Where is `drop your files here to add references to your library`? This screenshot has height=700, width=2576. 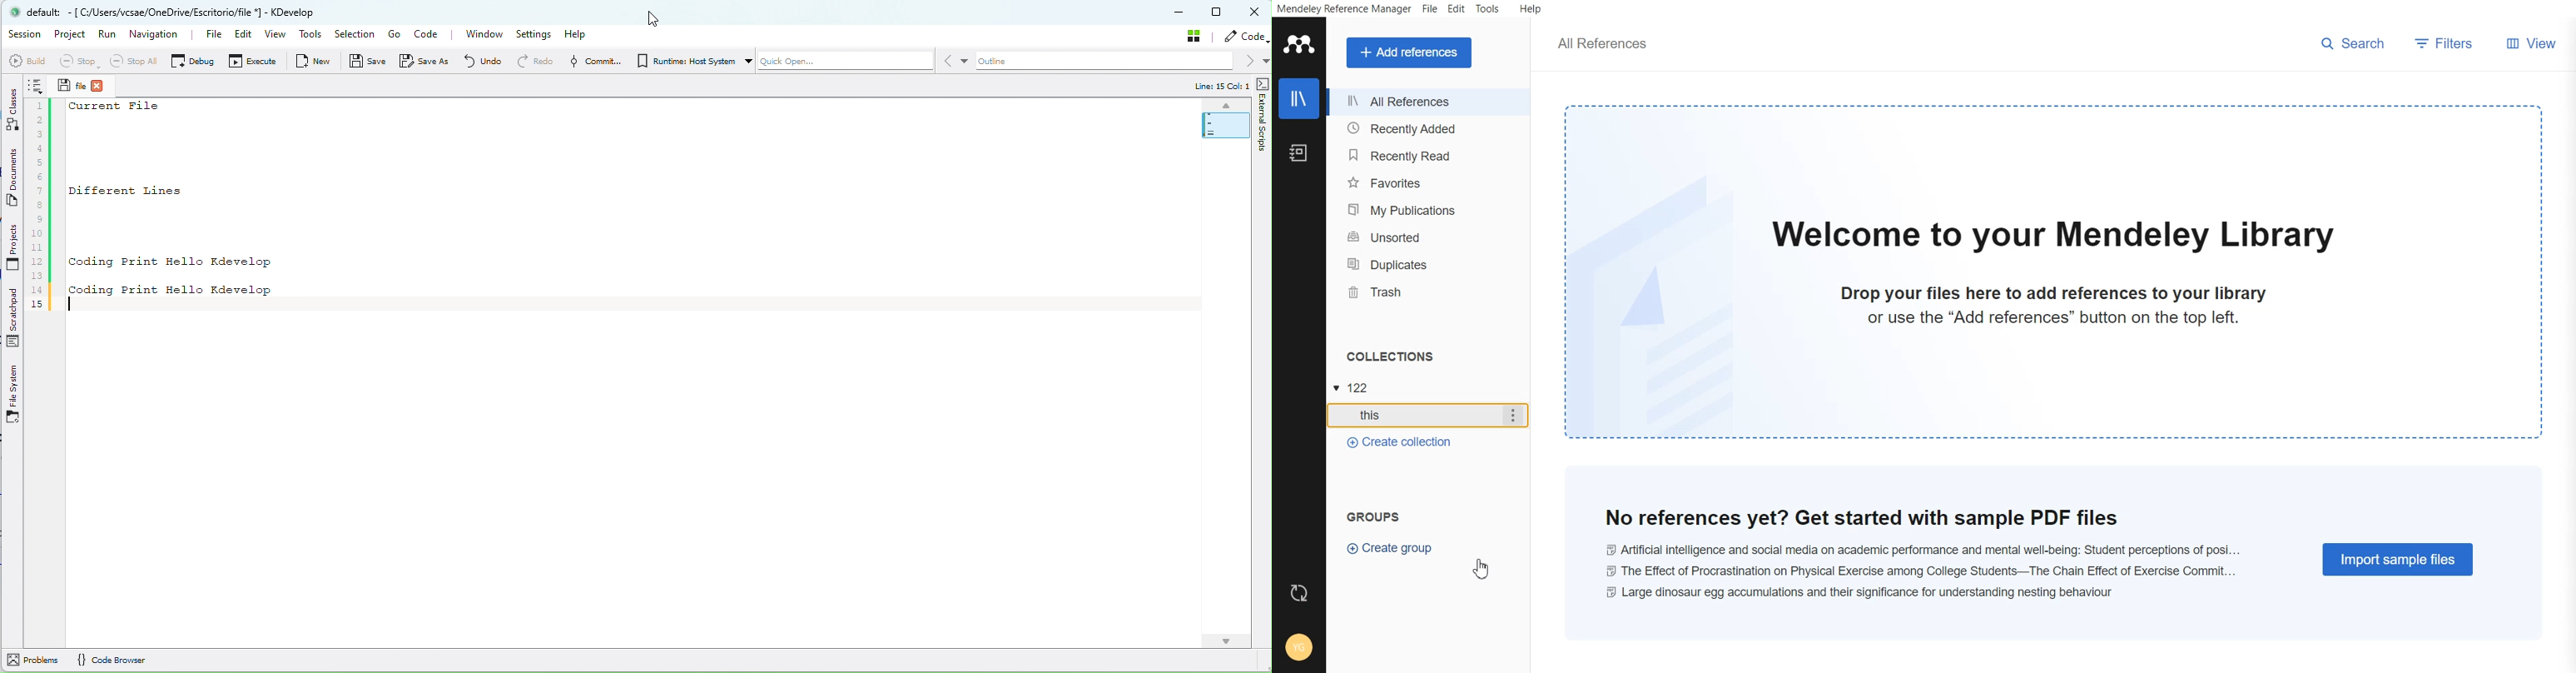 drop your files here to add references to your library is located at coordinates (2056, 294).